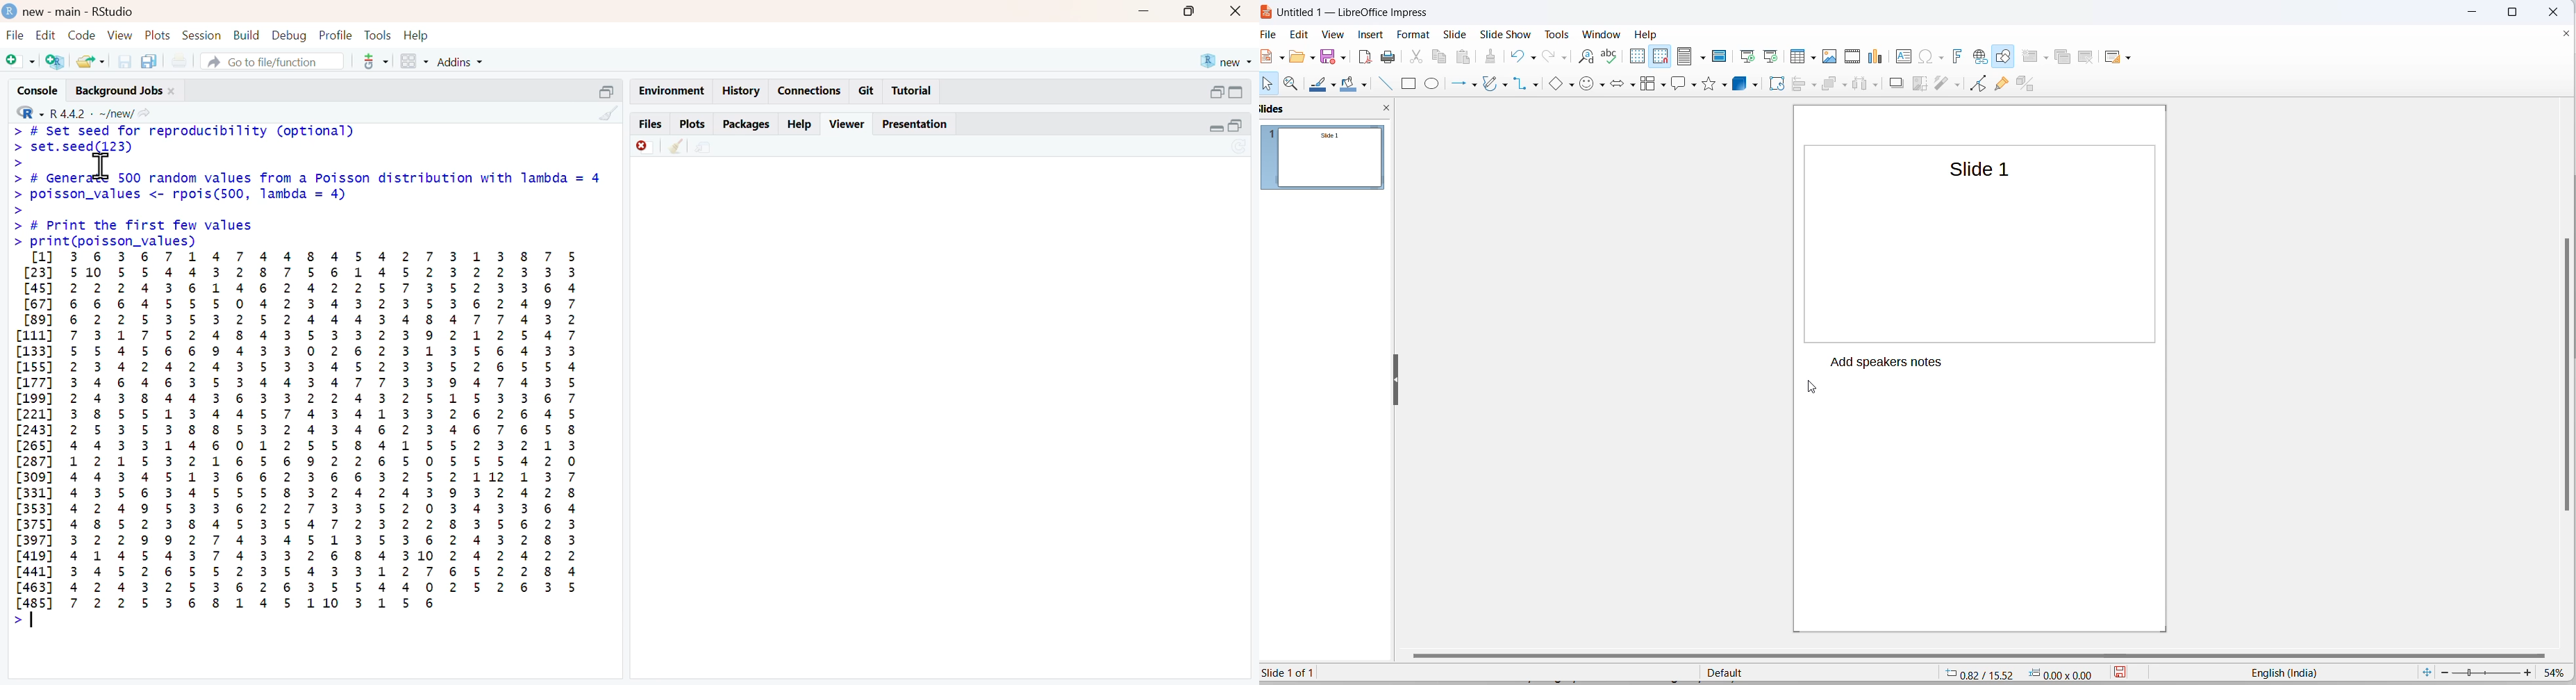  What do you see at coordinates (1939, 85) in the screenshot?
I see `filters` at bounding box center [1939, 85].